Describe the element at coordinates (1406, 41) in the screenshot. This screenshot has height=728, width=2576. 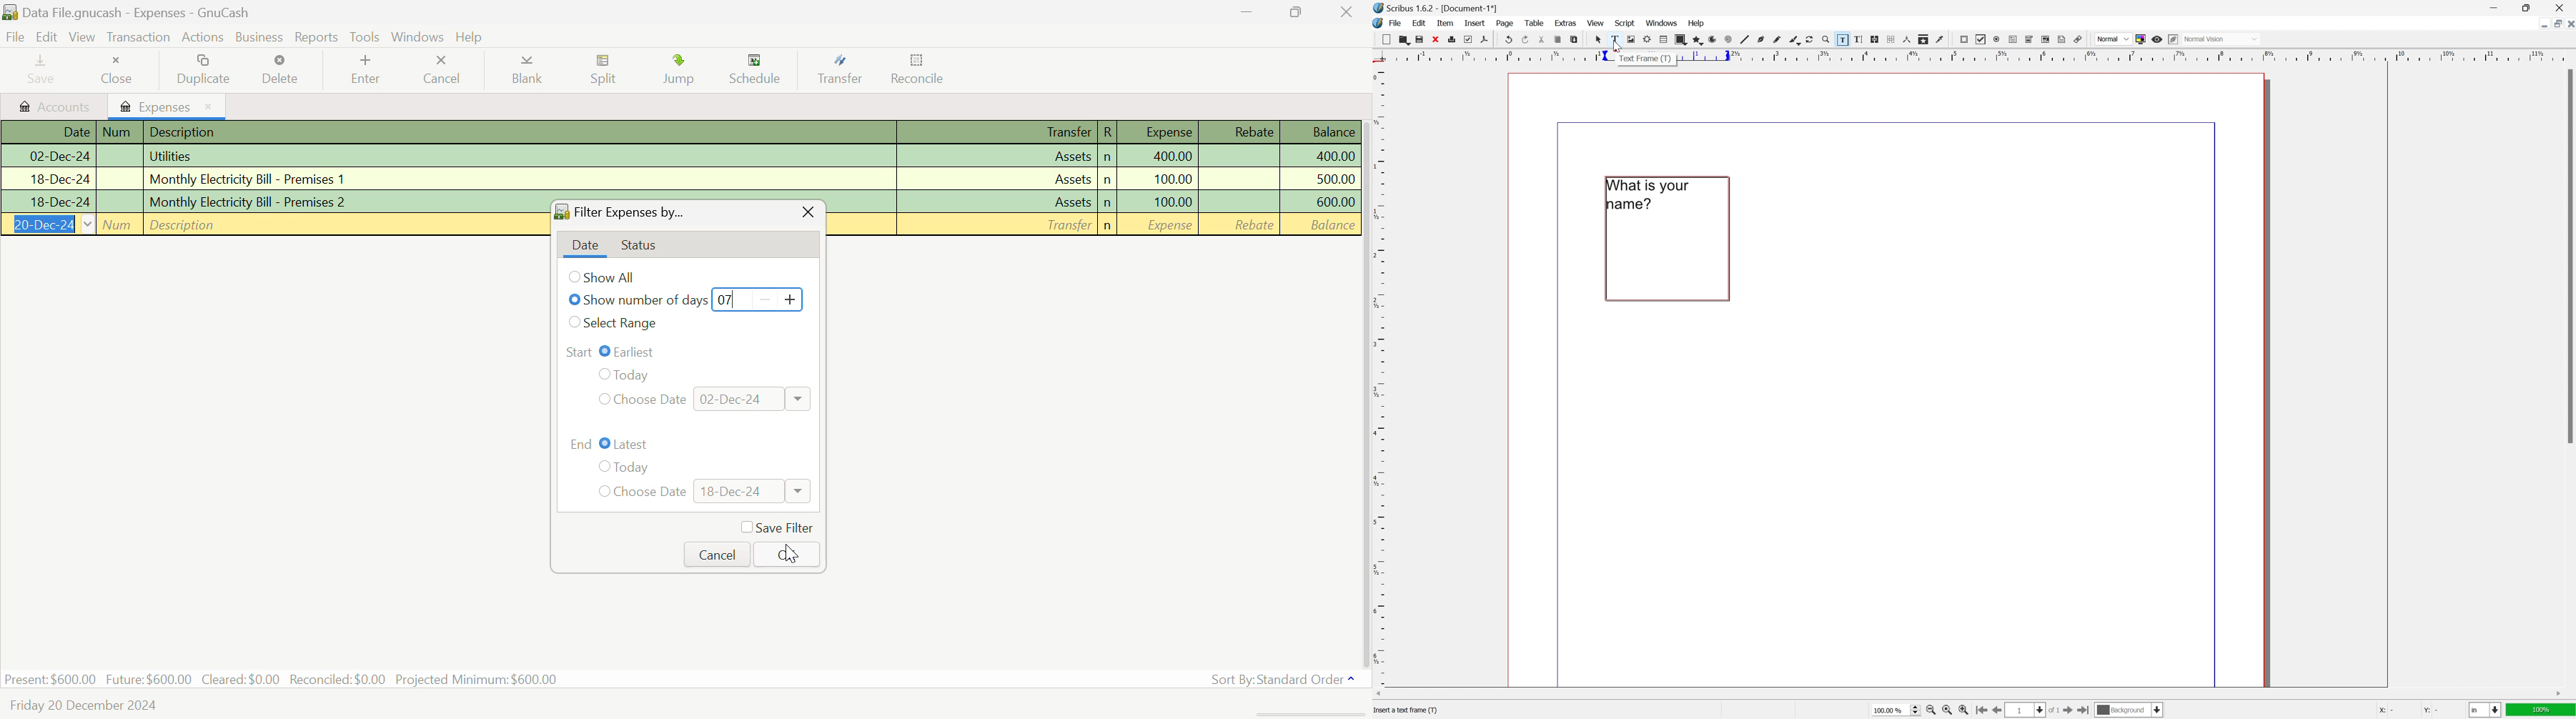
I see `open` at that location.